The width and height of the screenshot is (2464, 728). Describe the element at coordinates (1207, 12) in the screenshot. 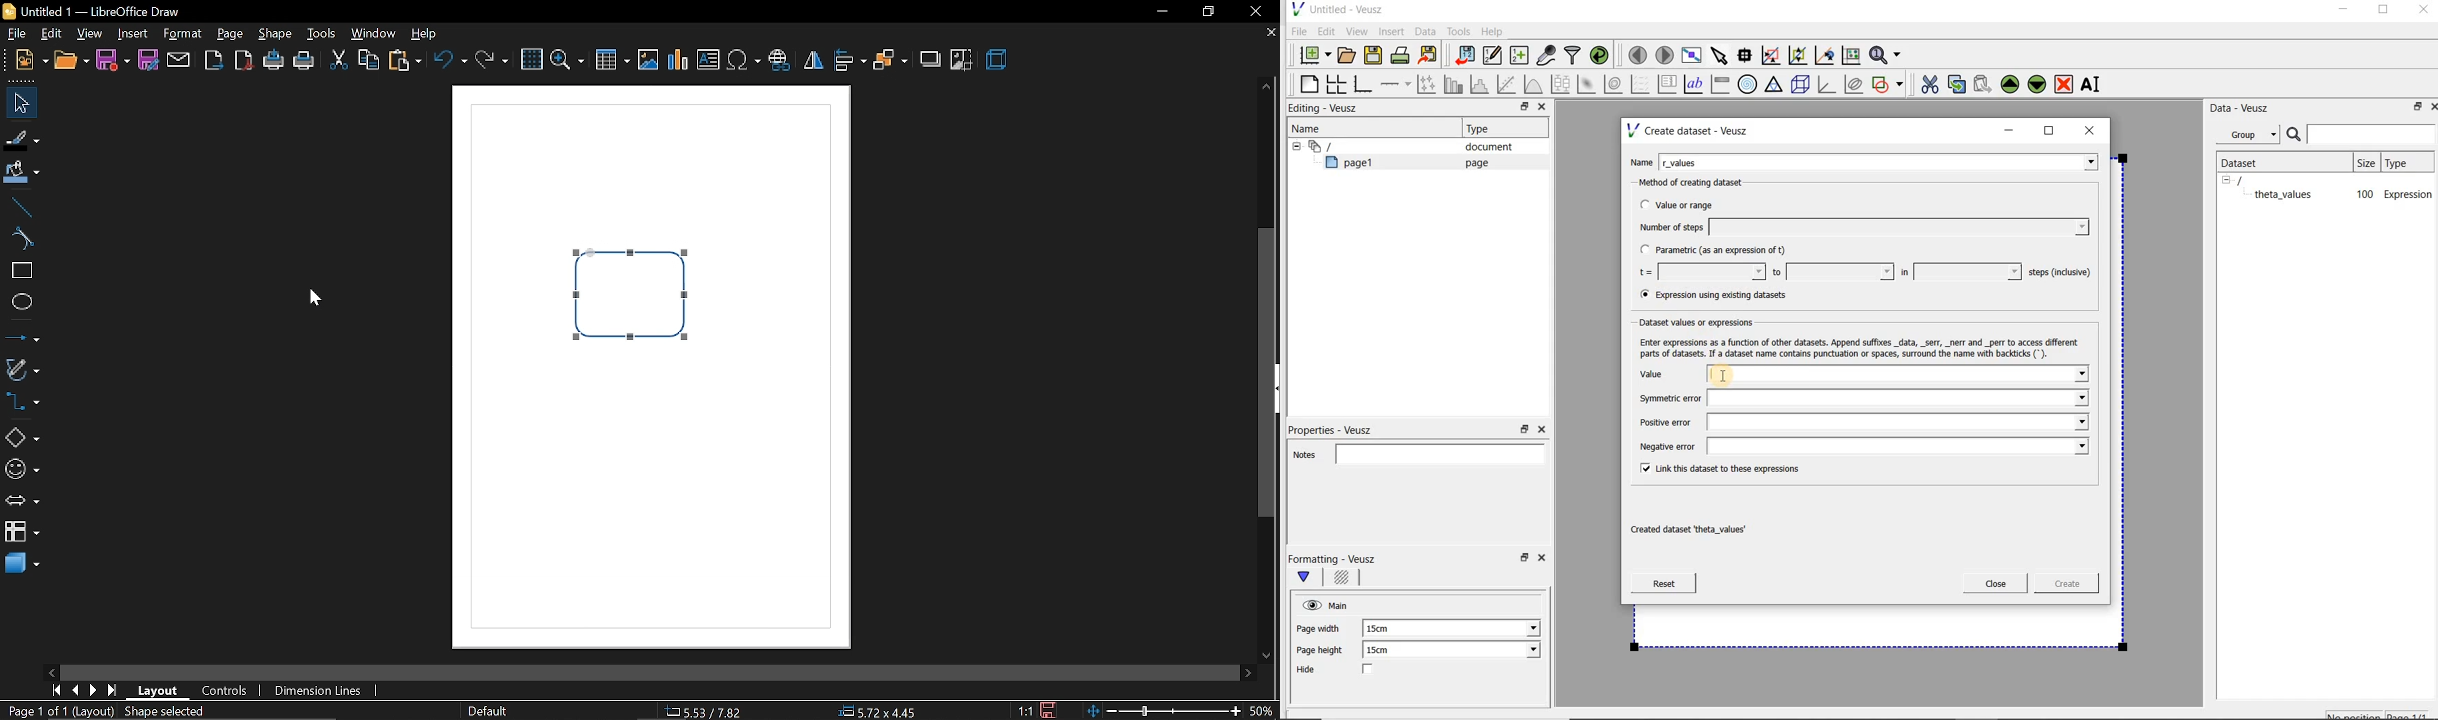

I see `restore down` at that location.